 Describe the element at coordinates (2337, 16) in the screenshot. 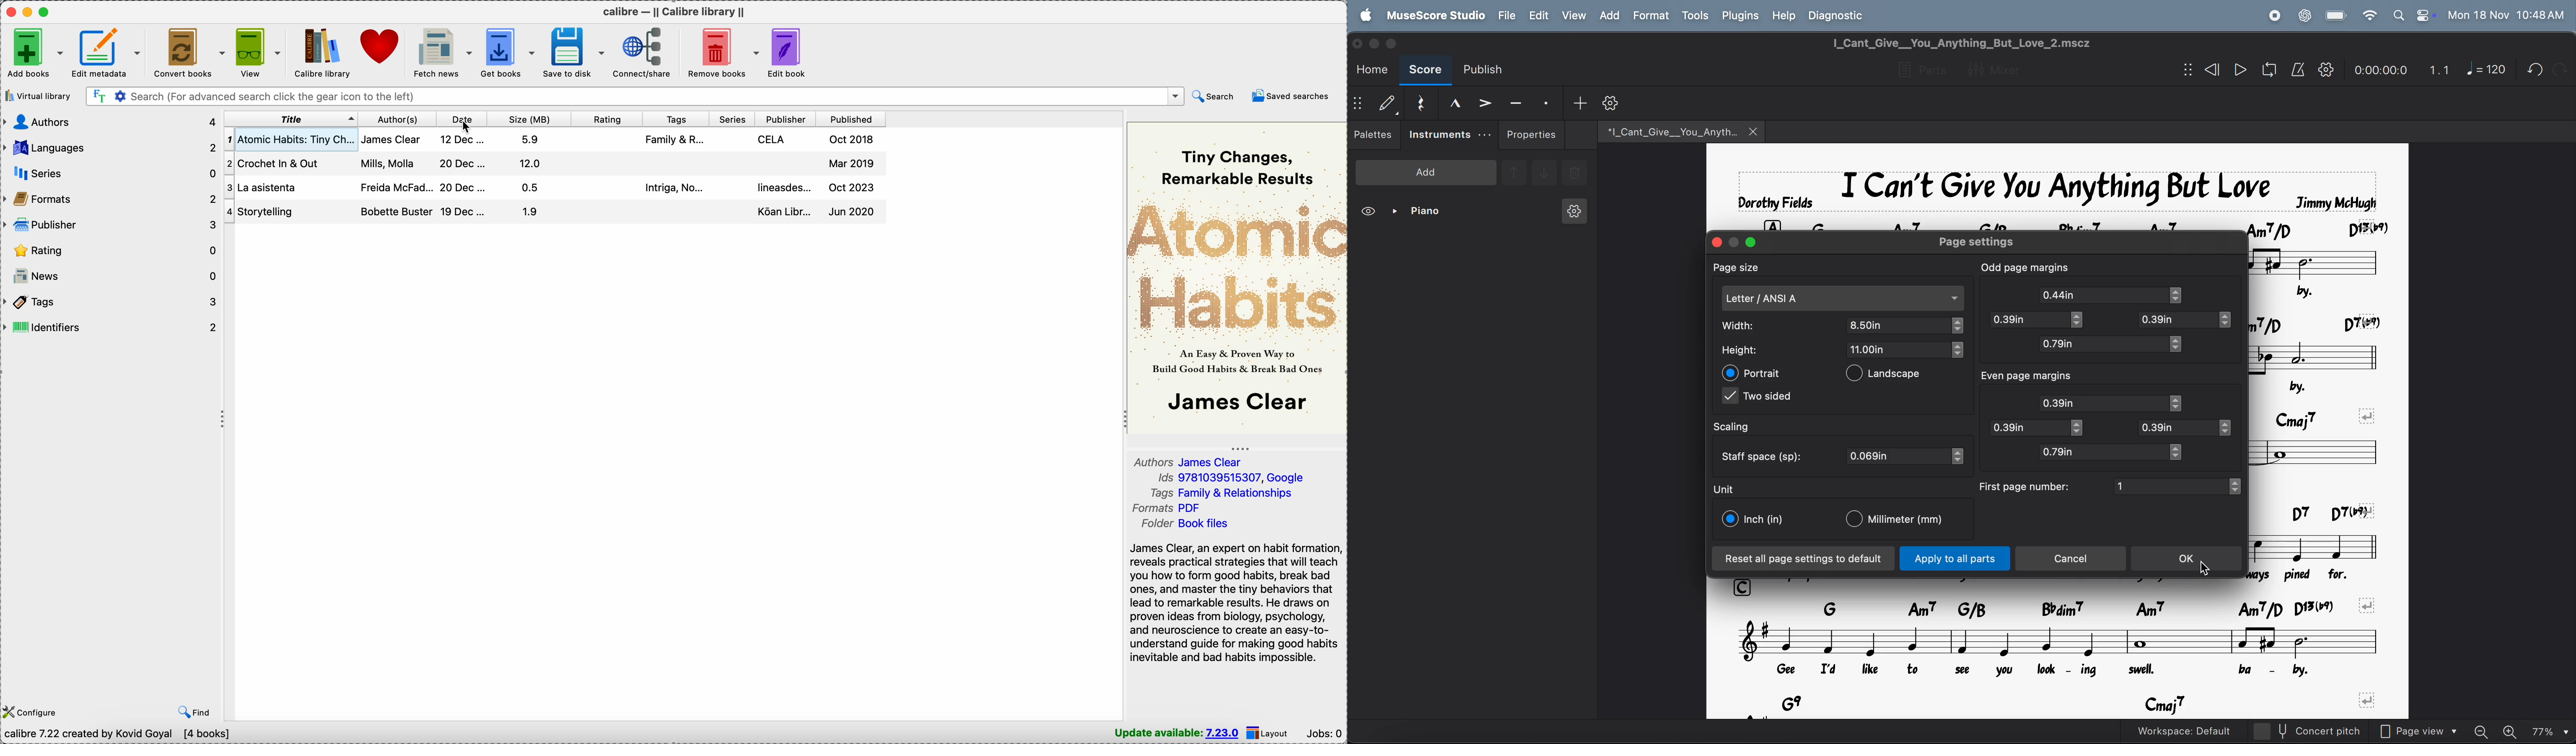

I see `battery` at that location.